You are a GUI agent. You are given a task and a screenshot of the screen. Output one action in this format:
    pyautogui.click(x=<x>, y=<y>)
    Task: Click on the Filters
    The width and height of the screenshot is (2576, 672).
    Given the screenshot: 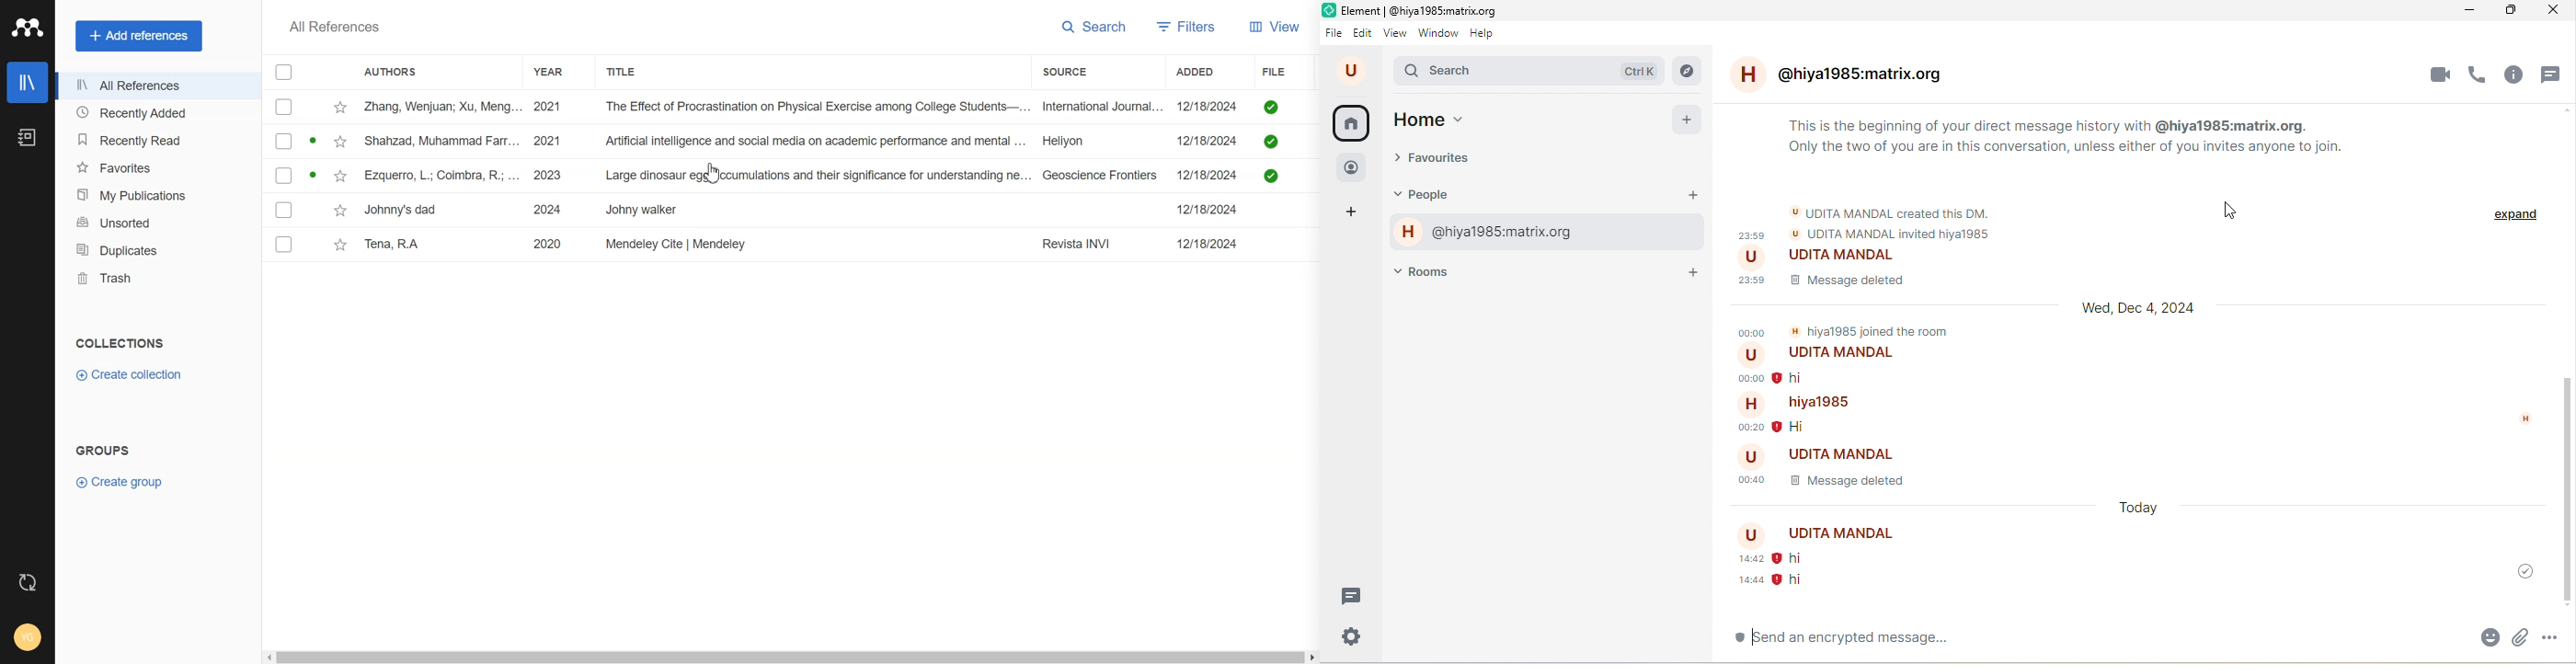 What is the action you would take?
    pyautogui.click(x=1188, y=27)
    